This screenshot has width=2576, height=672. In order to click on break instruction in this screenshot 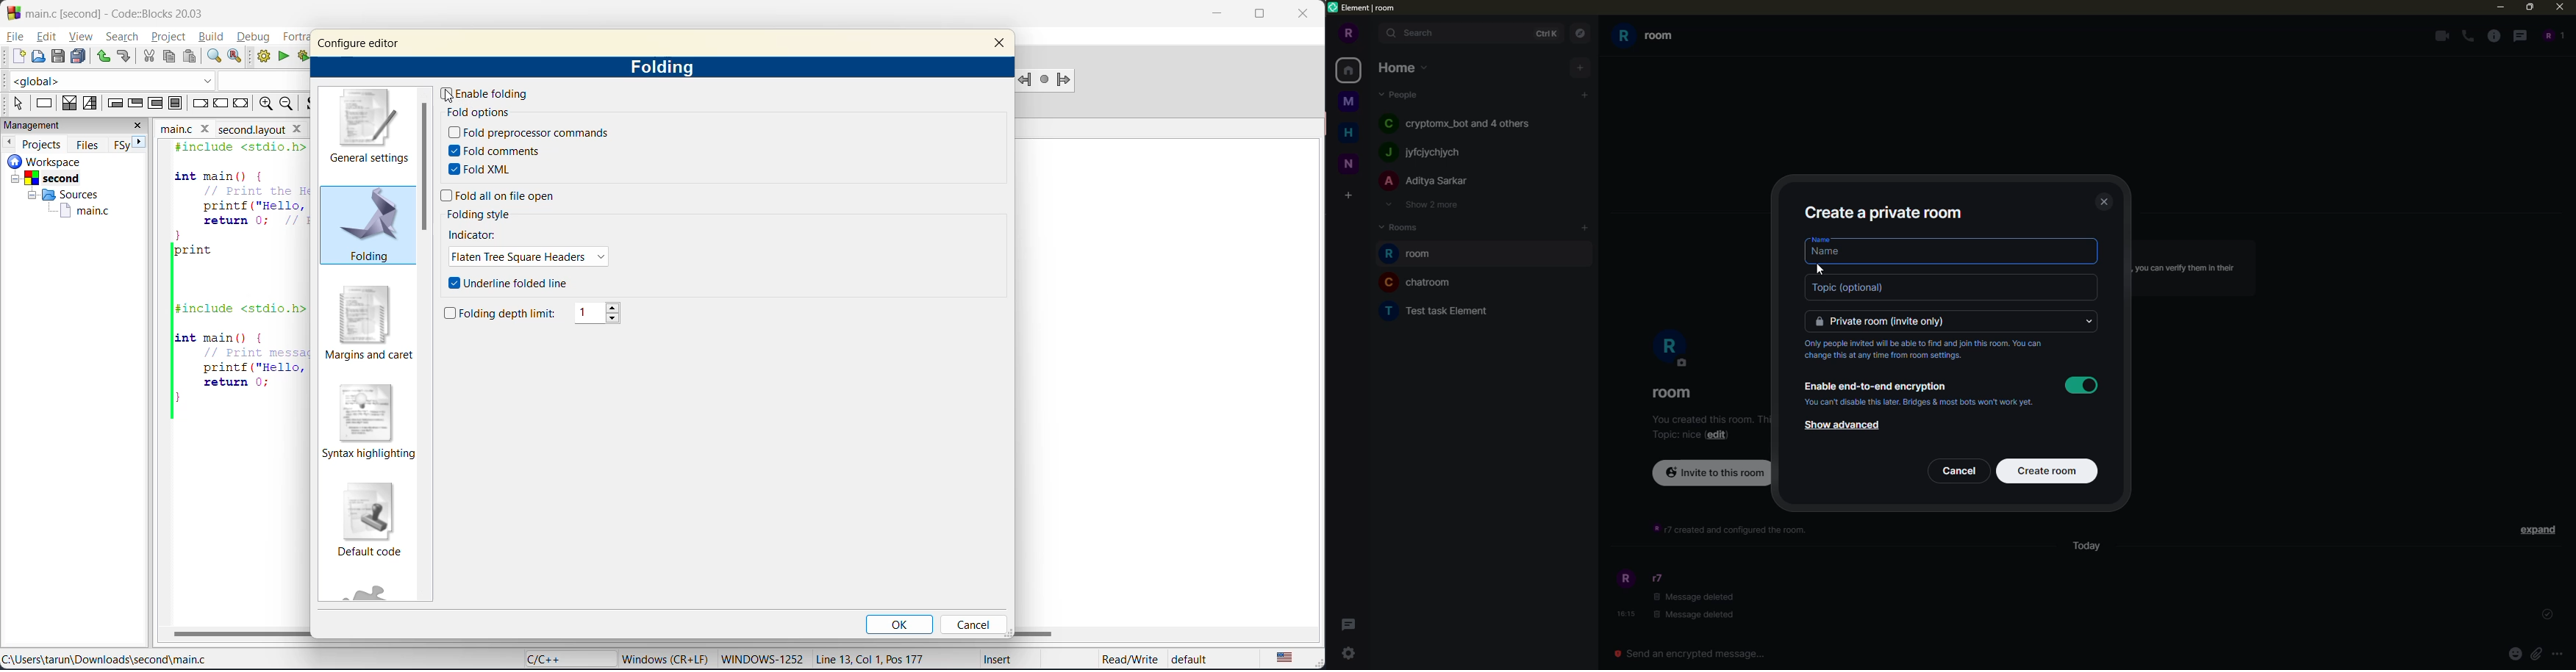, I will do `click(201, 104)`.